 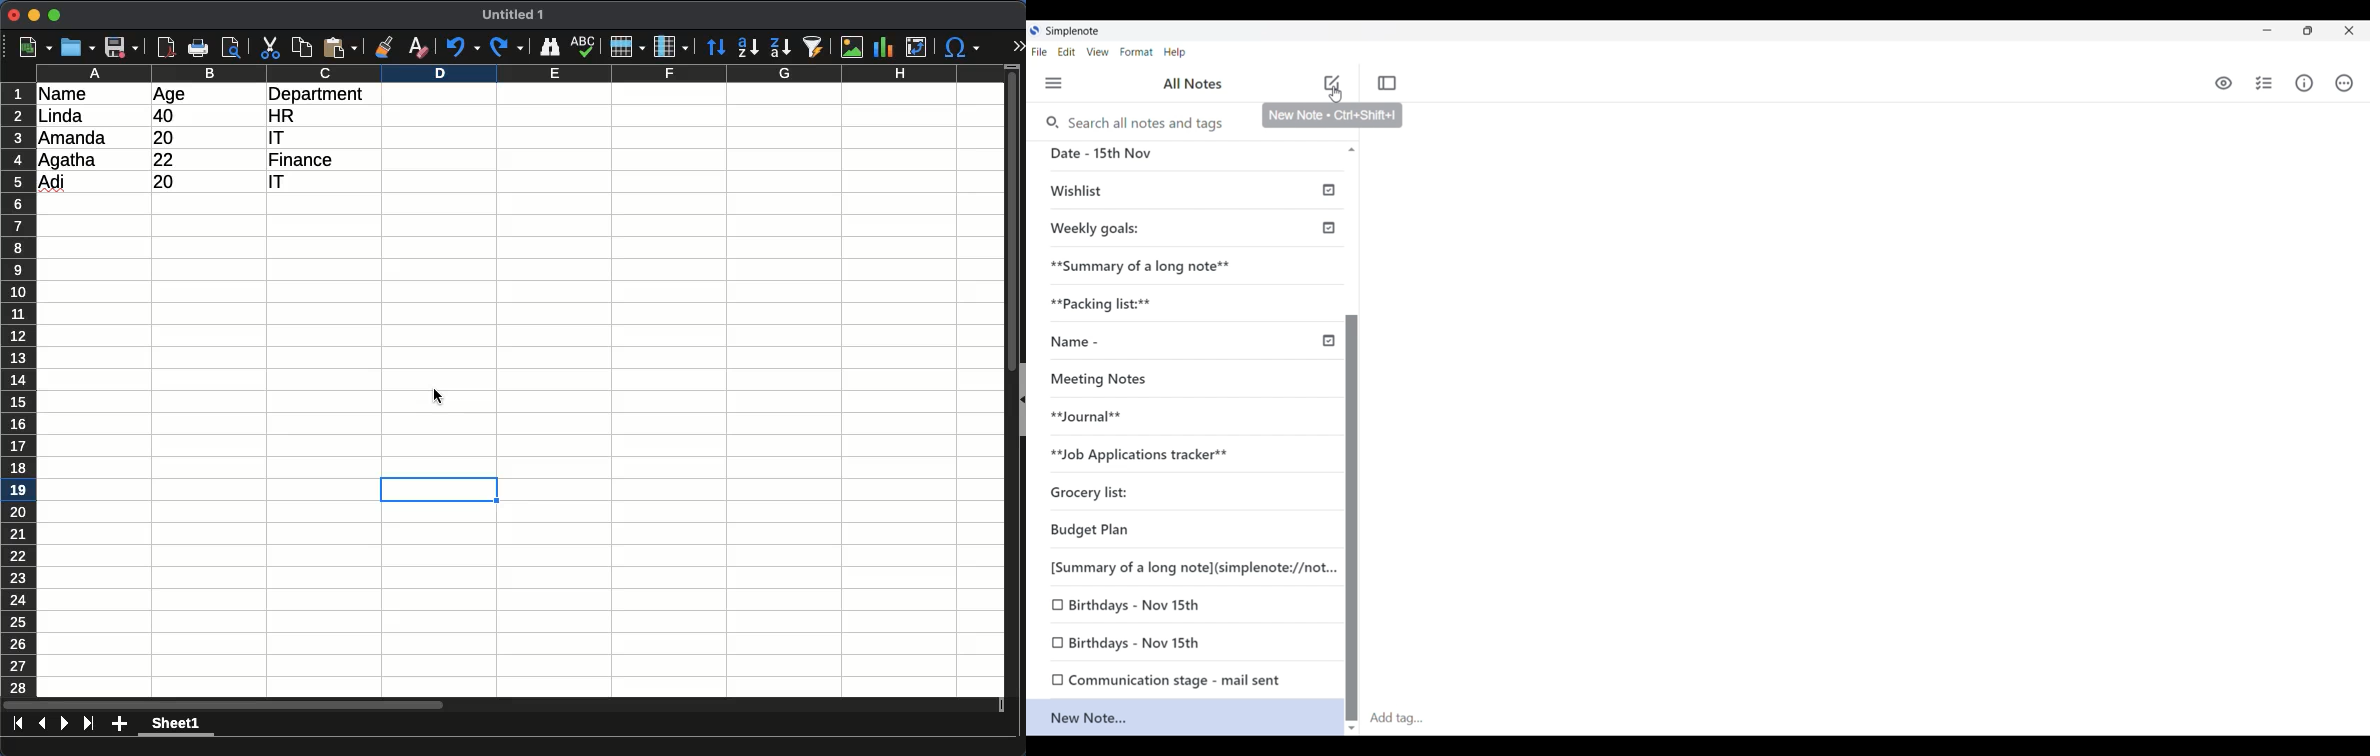 What do you see at coordinates (1086, 419) in the screenshot?
I see `**Journal**` at bounding box center [1086, 419].